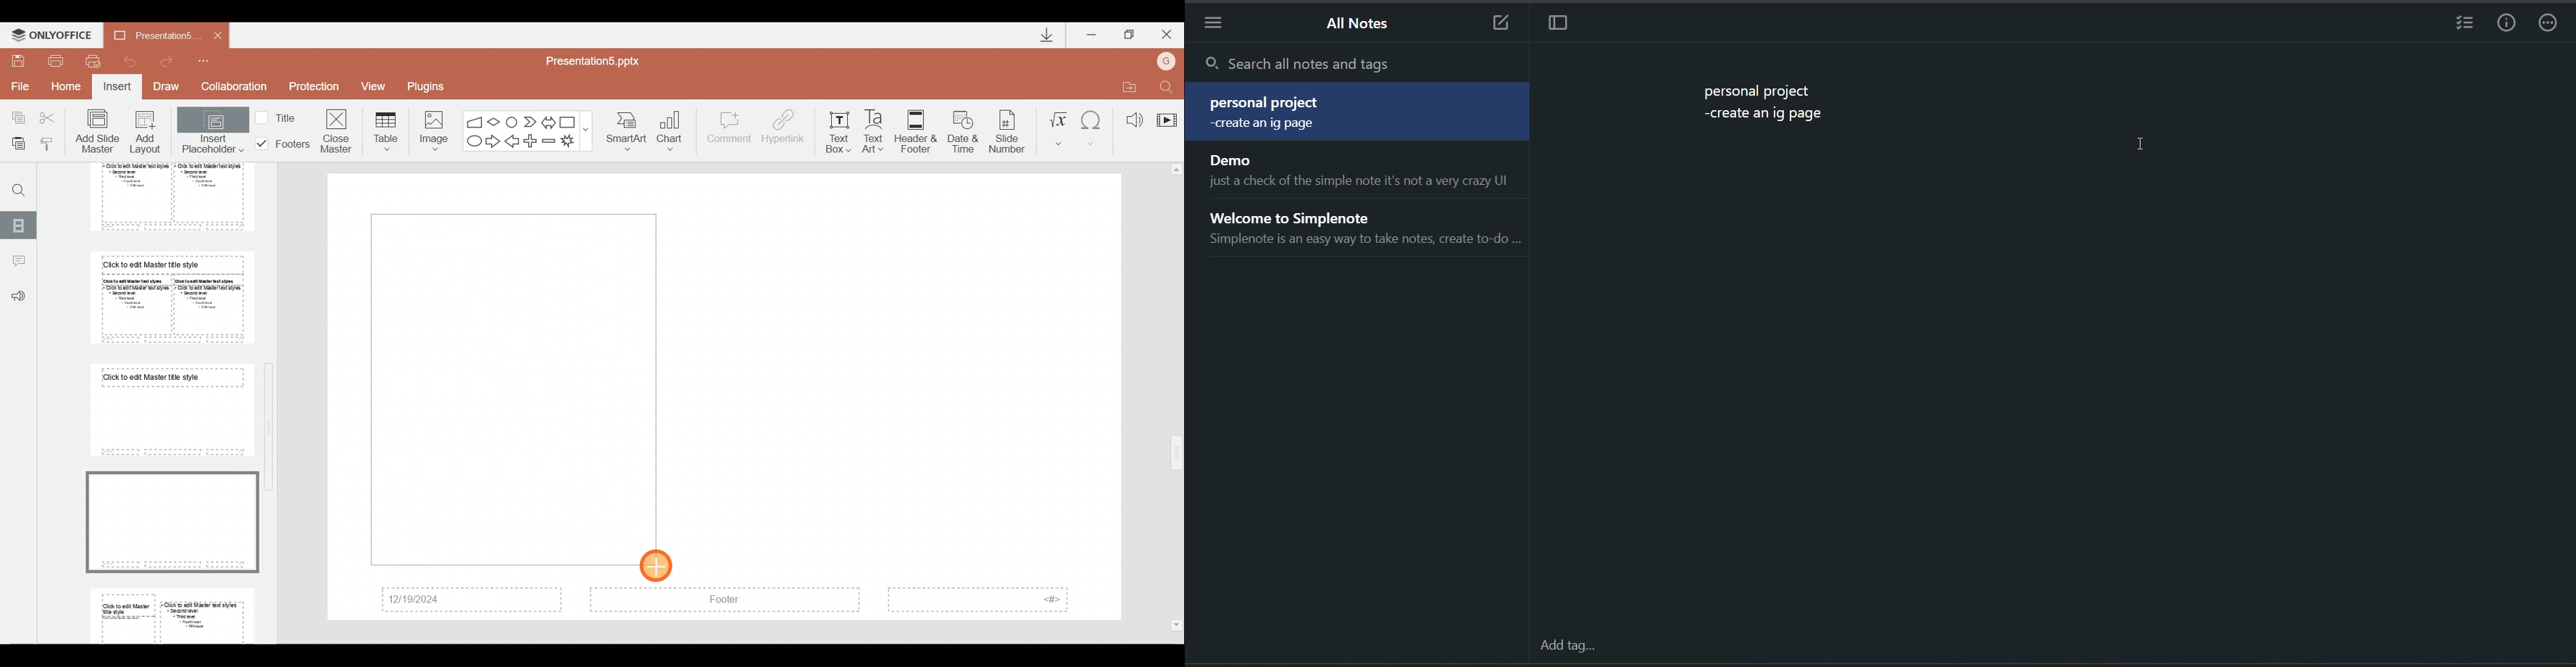 This screenshot has height=672, width=2576. What do you see at coordinates (19, 59) in the screenshot?
I see `Save` at bounding box center [19, 59].